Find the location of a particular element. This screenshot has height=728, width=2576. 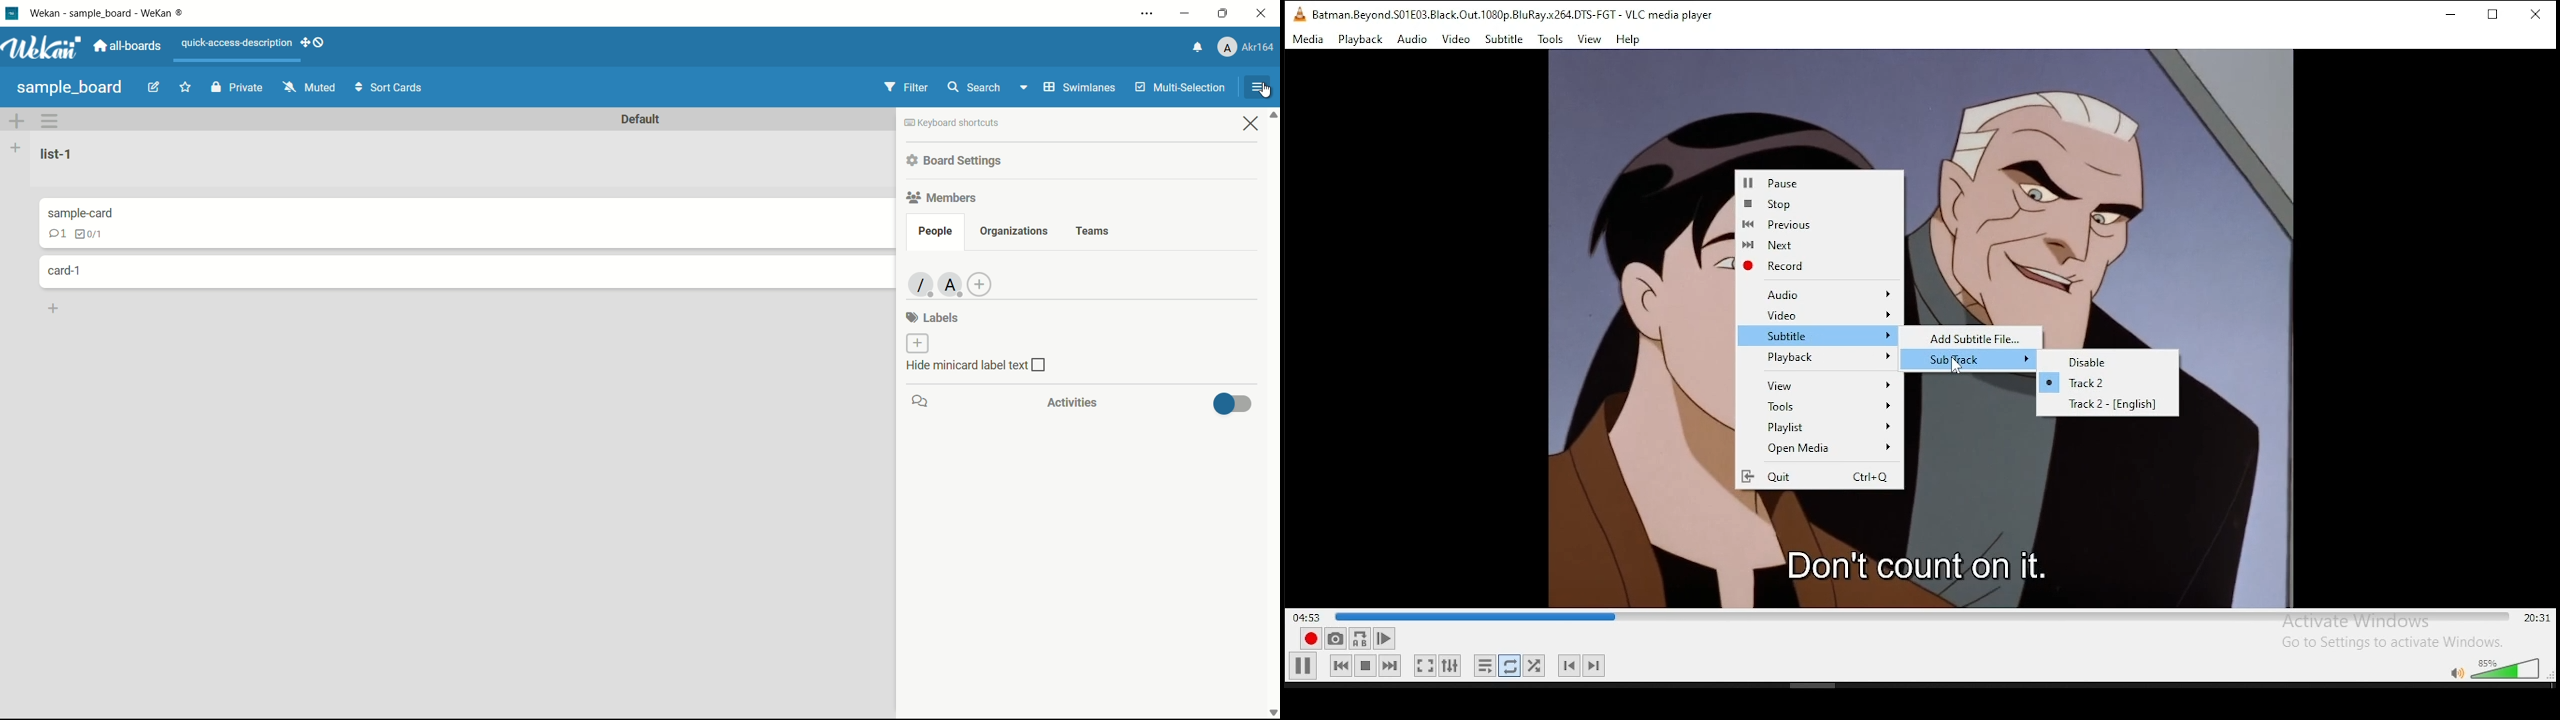

pause is located at coordinates (1365, 668).